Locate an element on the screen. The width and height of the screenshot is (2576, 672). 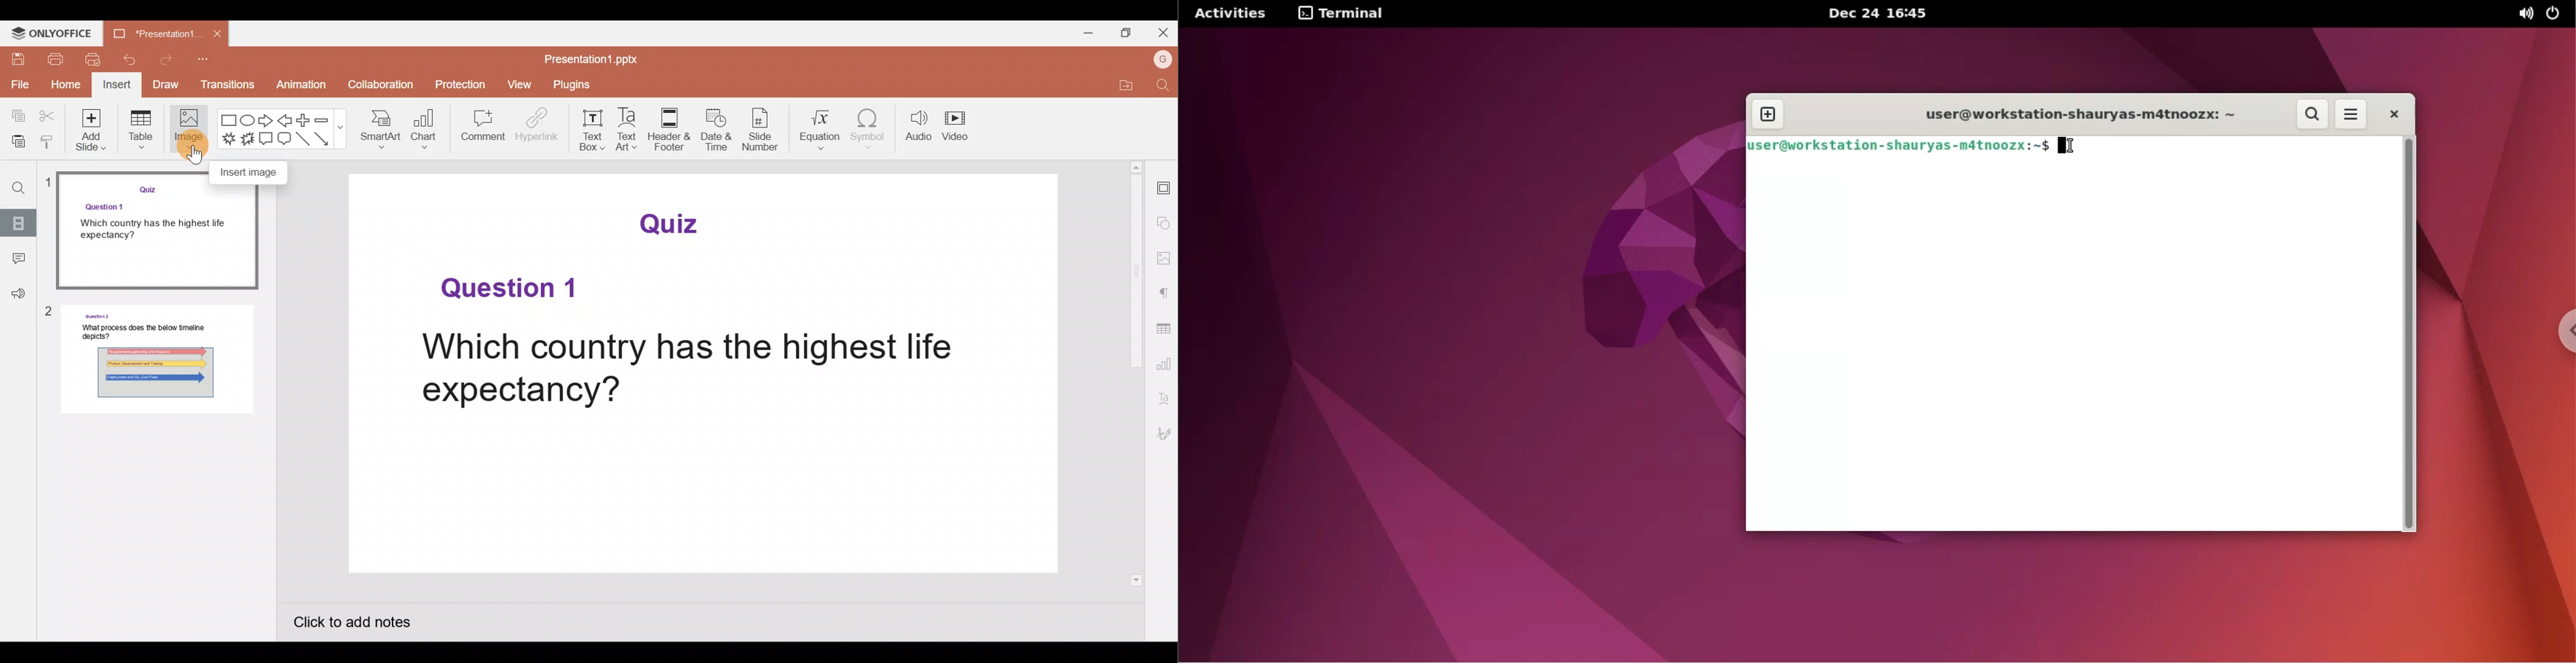
Chart settings is located at coordinates (1164, 364).